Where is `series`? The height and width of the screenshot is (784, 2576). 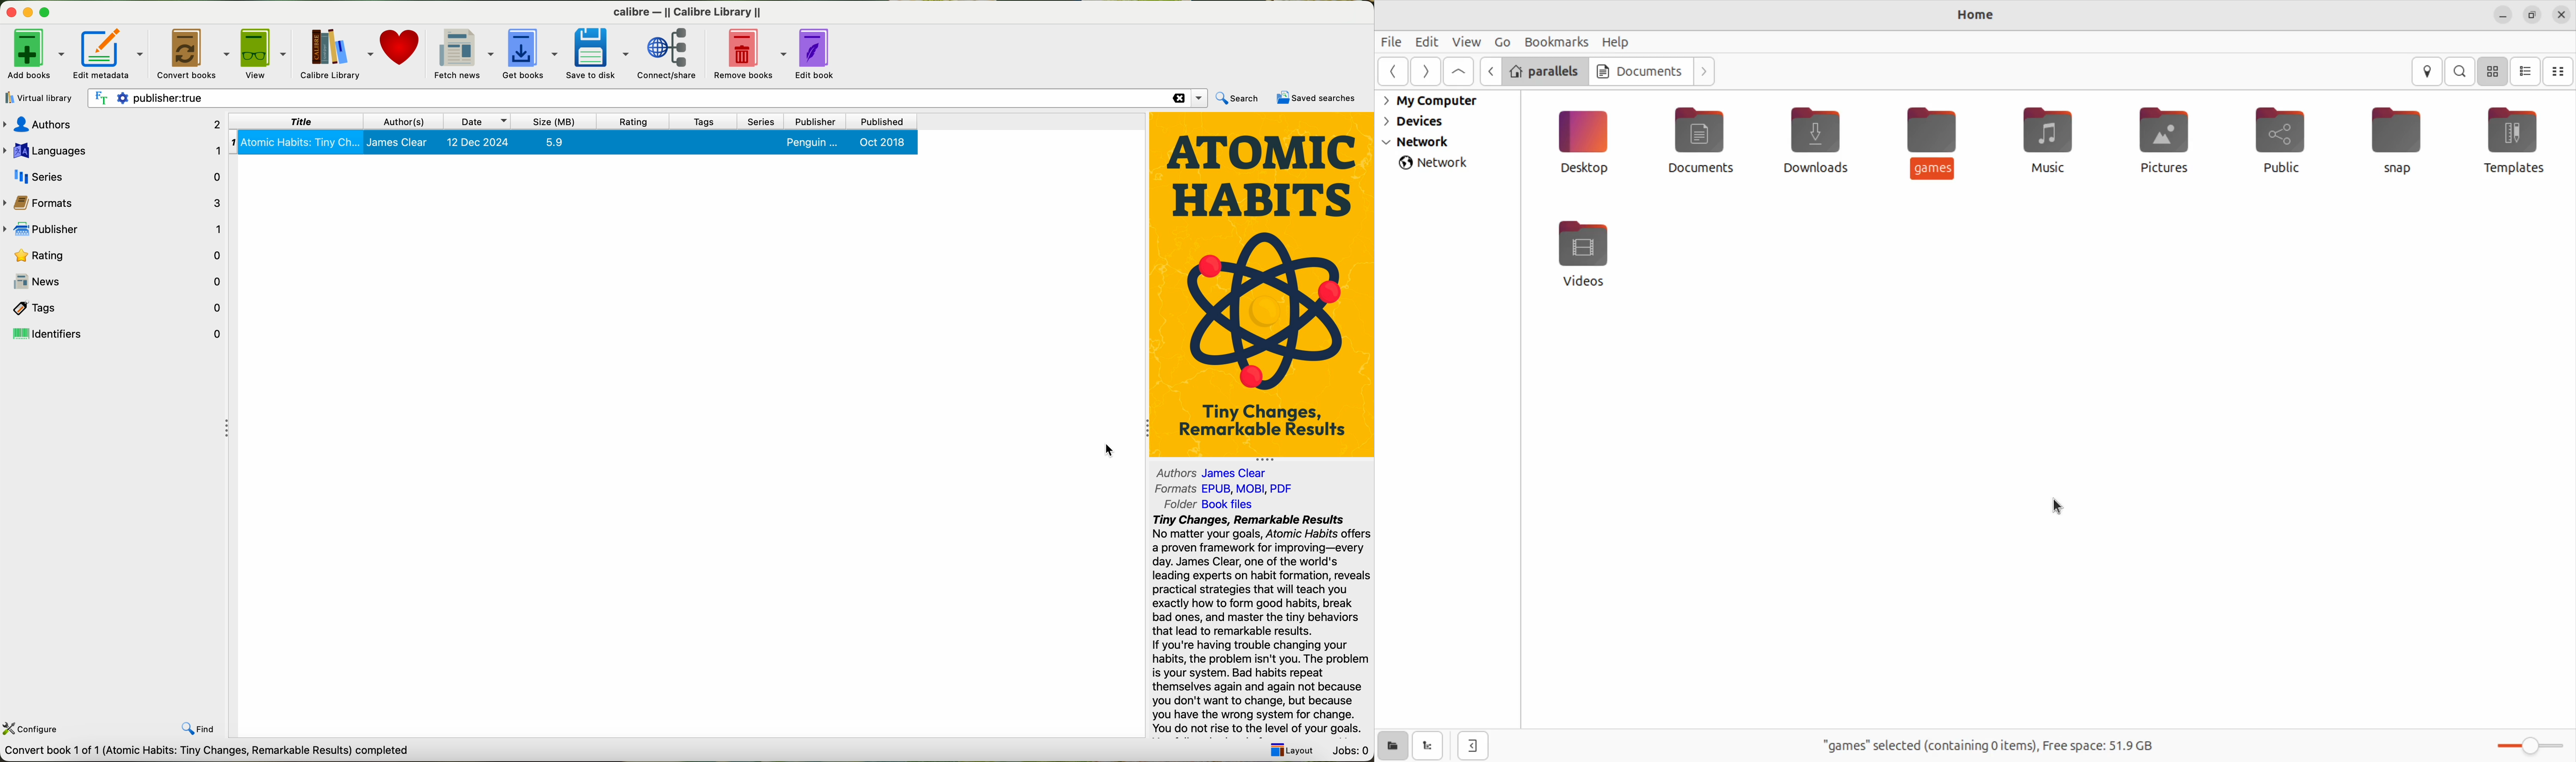 series is located at coordinates (760, 122).